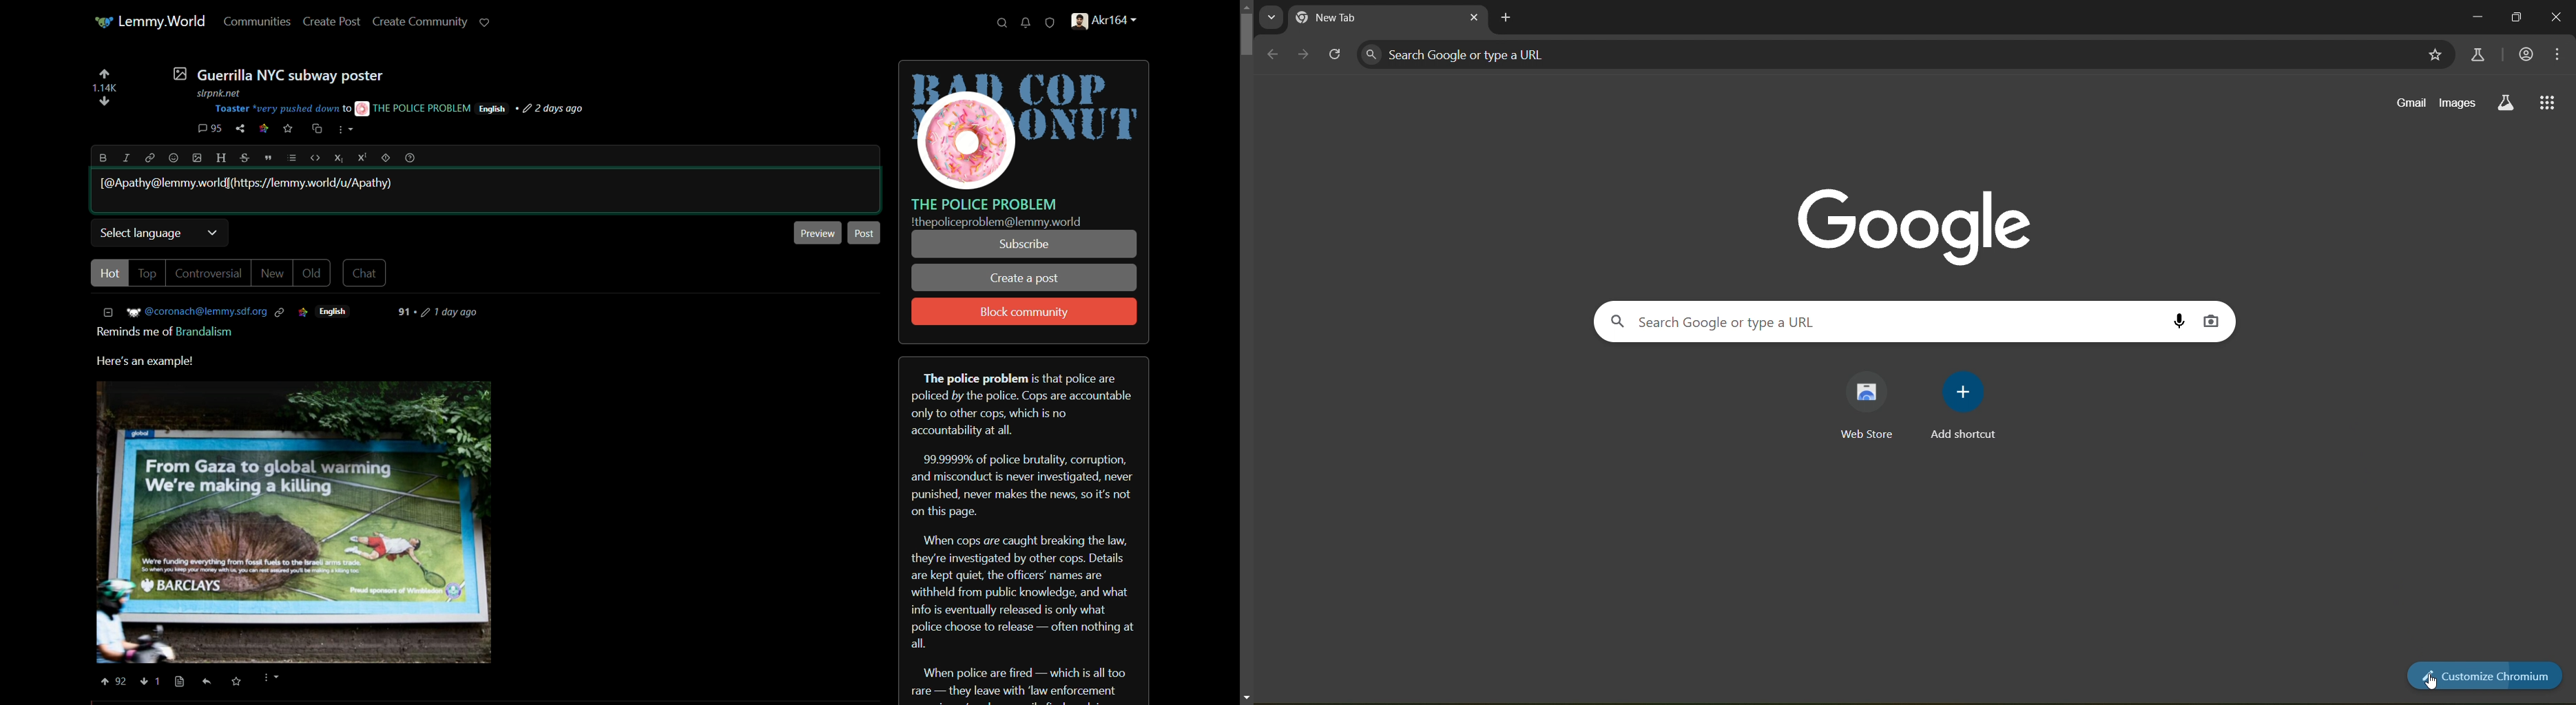 The width and height of the screenshot is (2576, 728). Describe the element at coordinates (316, 158) in the screenshot. I see `code` at that location.